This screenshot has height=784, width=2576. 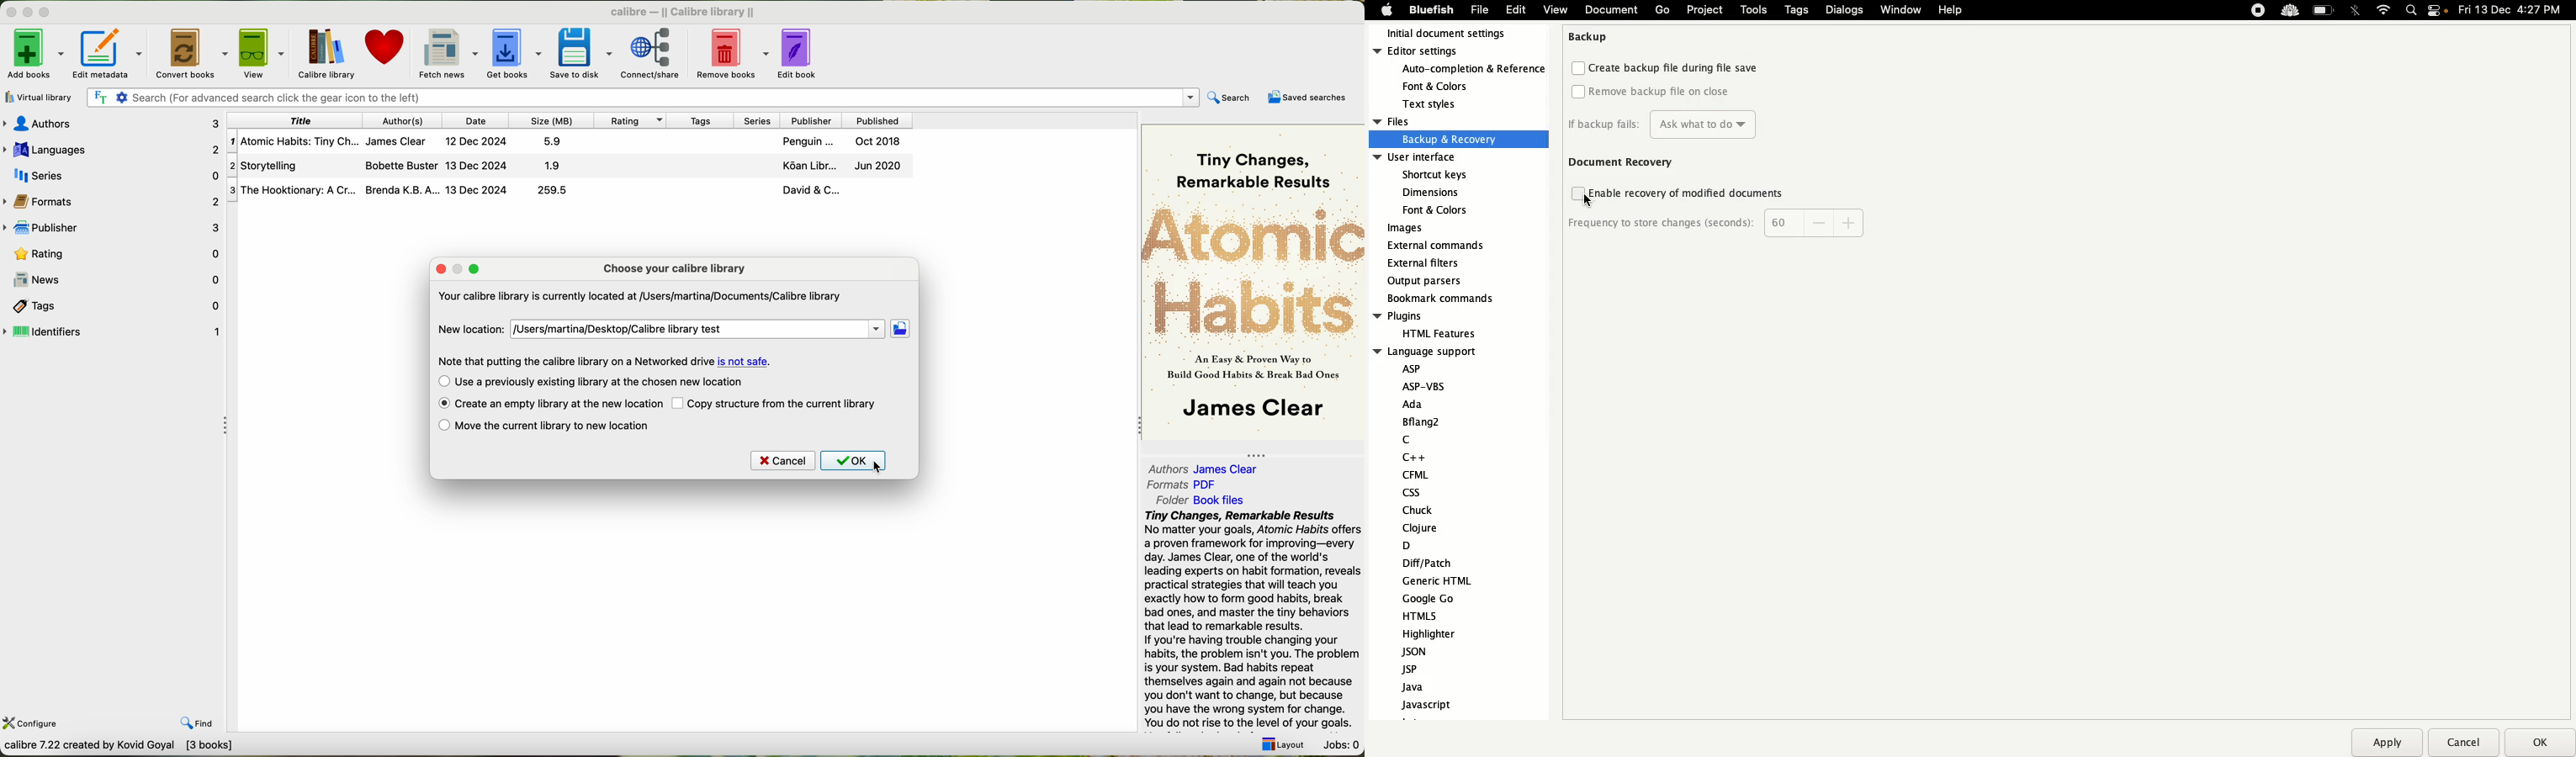 What do you see at coordinates (2354, 10) in the screenshot?
I see `Bluetooth` at bounding box center [2354, 10].